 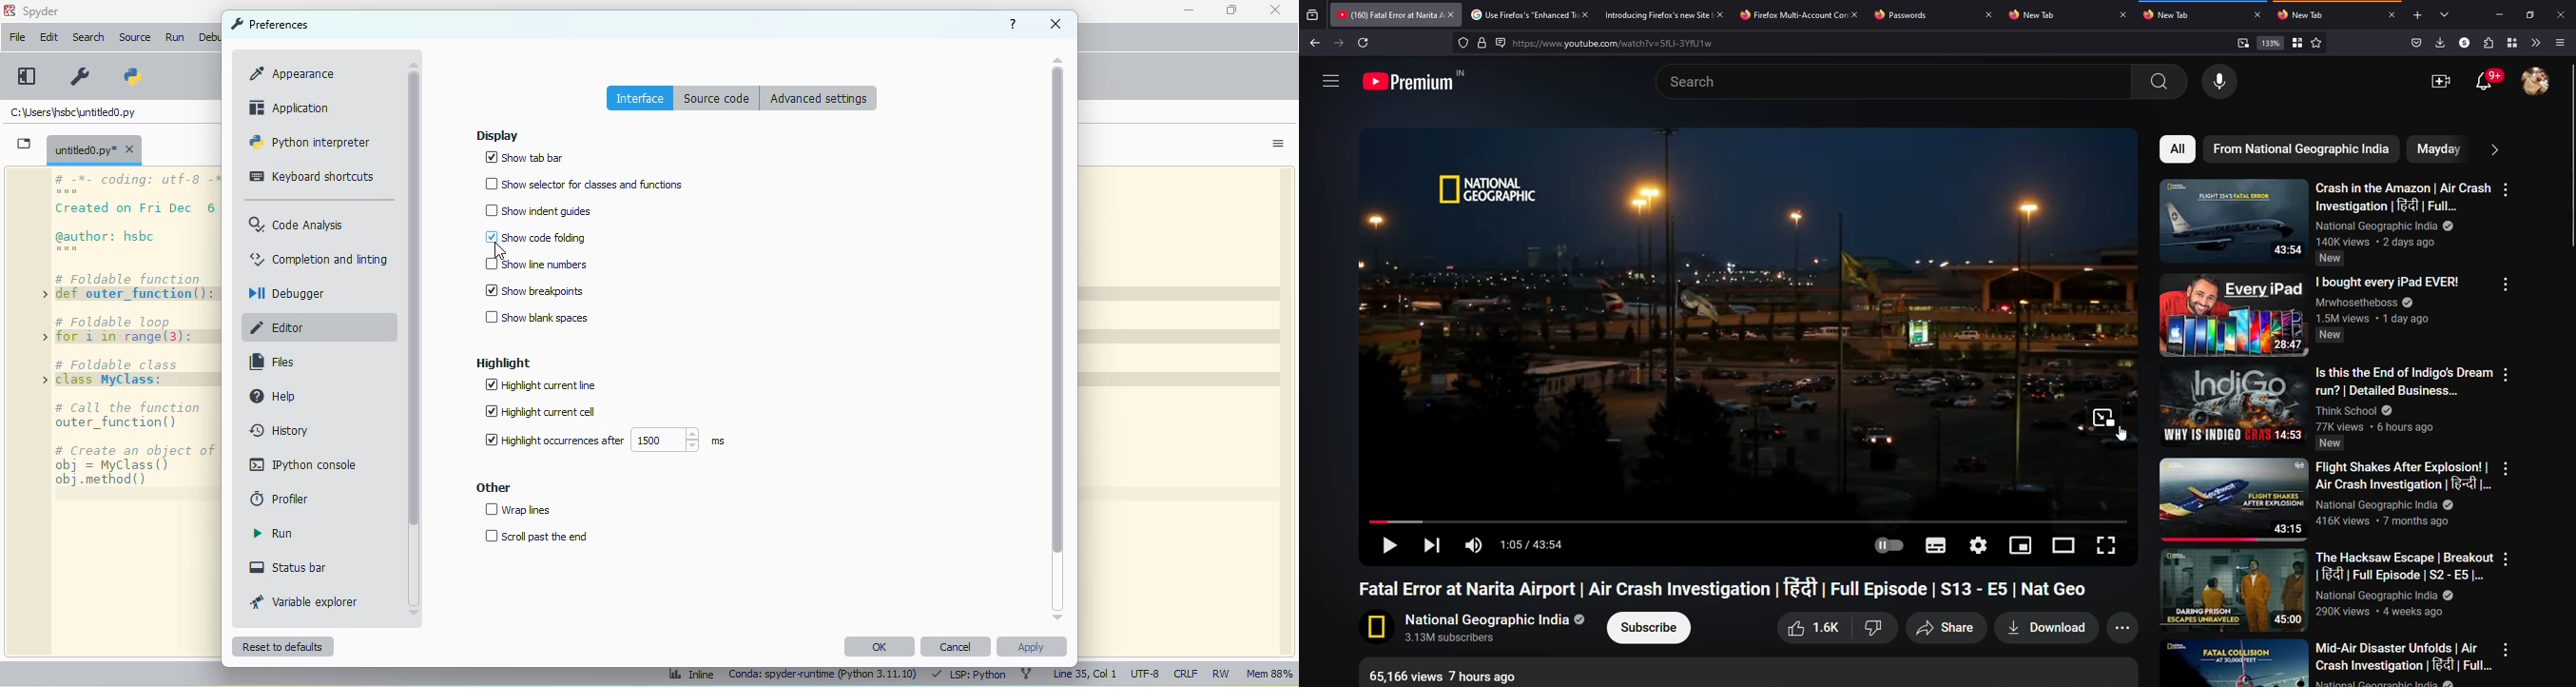 I want to click on more, so click(x=2507, y=190).